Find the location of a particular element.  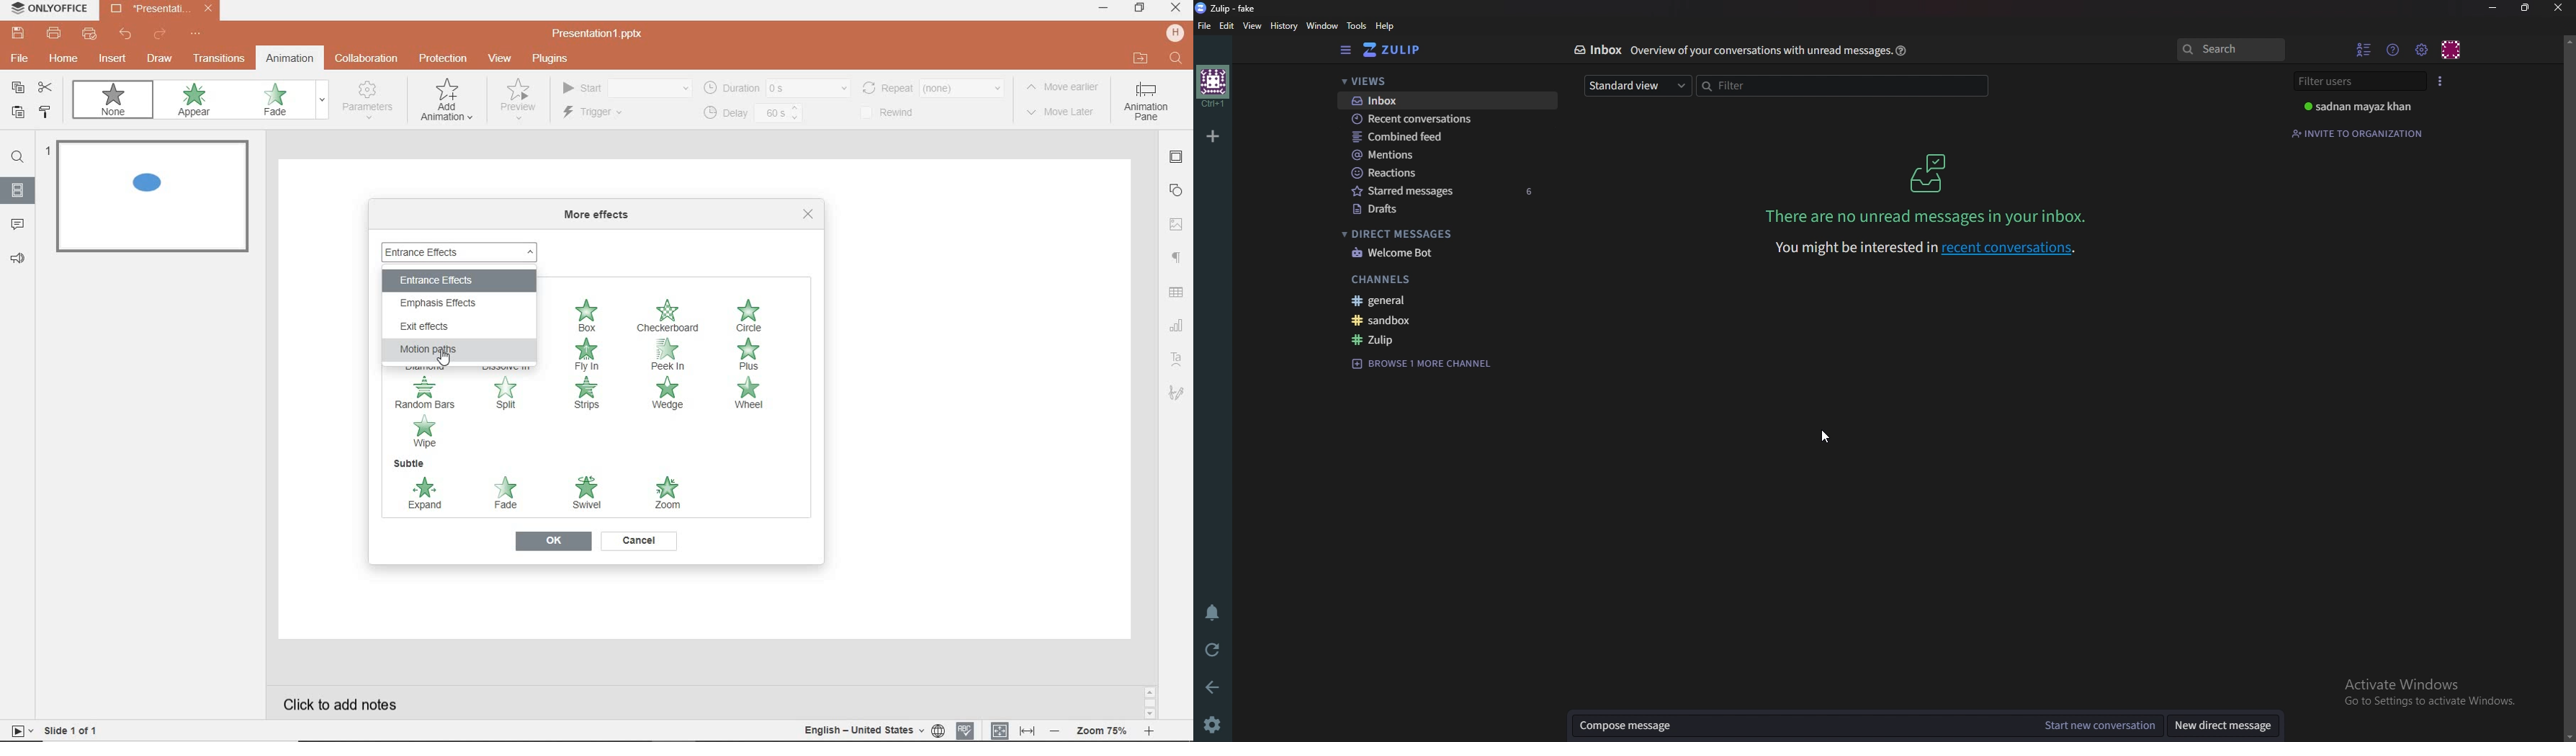

paragraph settings is located at coordinates (1176, 259).